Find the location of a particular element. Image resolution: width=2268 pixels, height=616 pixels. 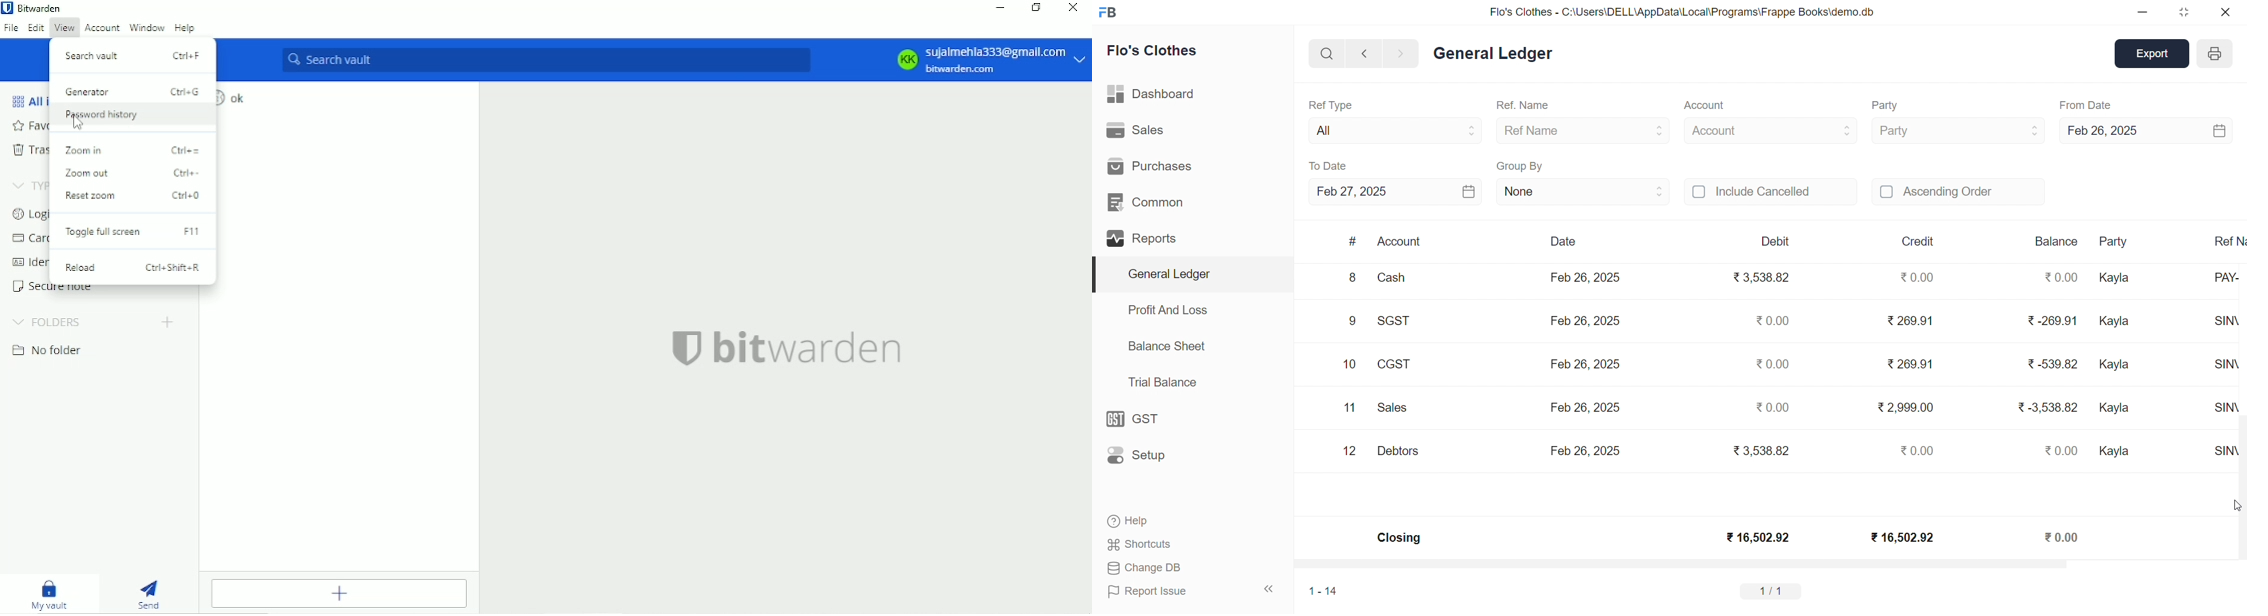

Sales is located at coordinates (1395, 409).